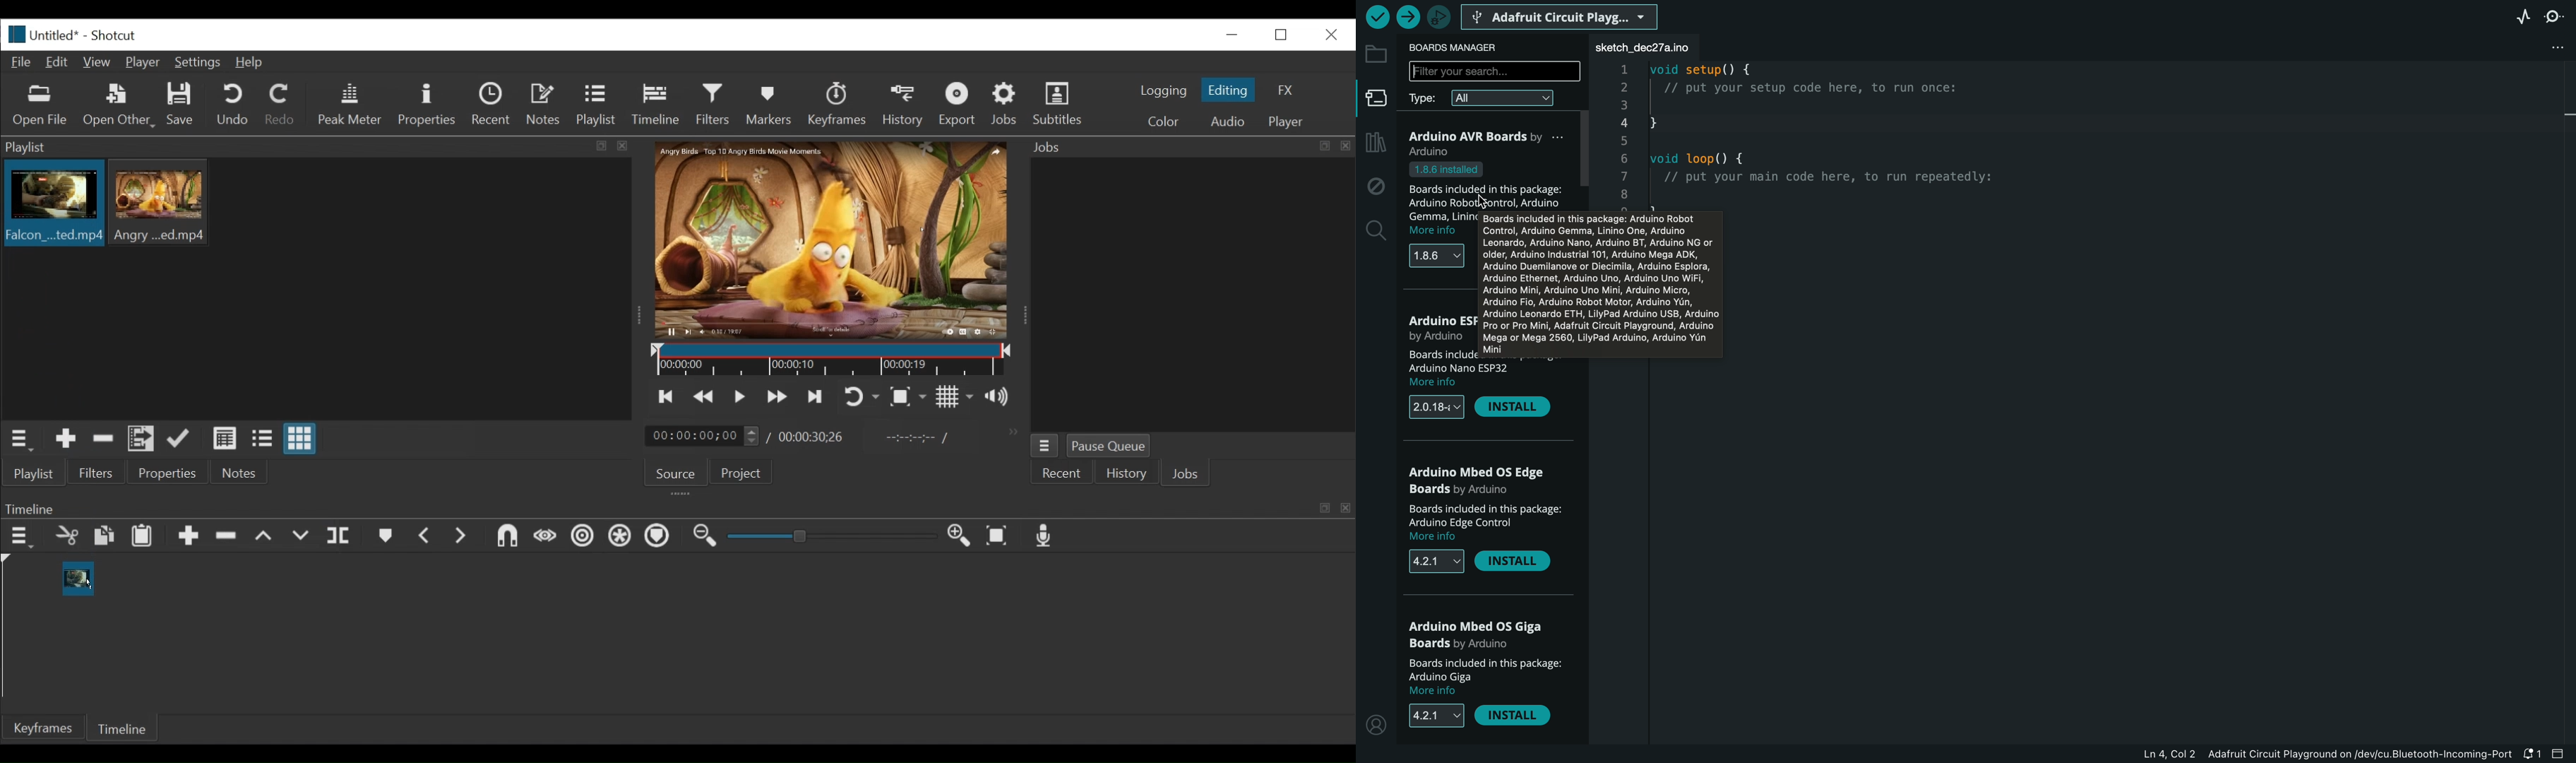 The height and width of the screenshot is (784, 2576). What do you see at coordinates (772, 104) in the screenshot?
I see `Markers` at bounding box center [772, 104].